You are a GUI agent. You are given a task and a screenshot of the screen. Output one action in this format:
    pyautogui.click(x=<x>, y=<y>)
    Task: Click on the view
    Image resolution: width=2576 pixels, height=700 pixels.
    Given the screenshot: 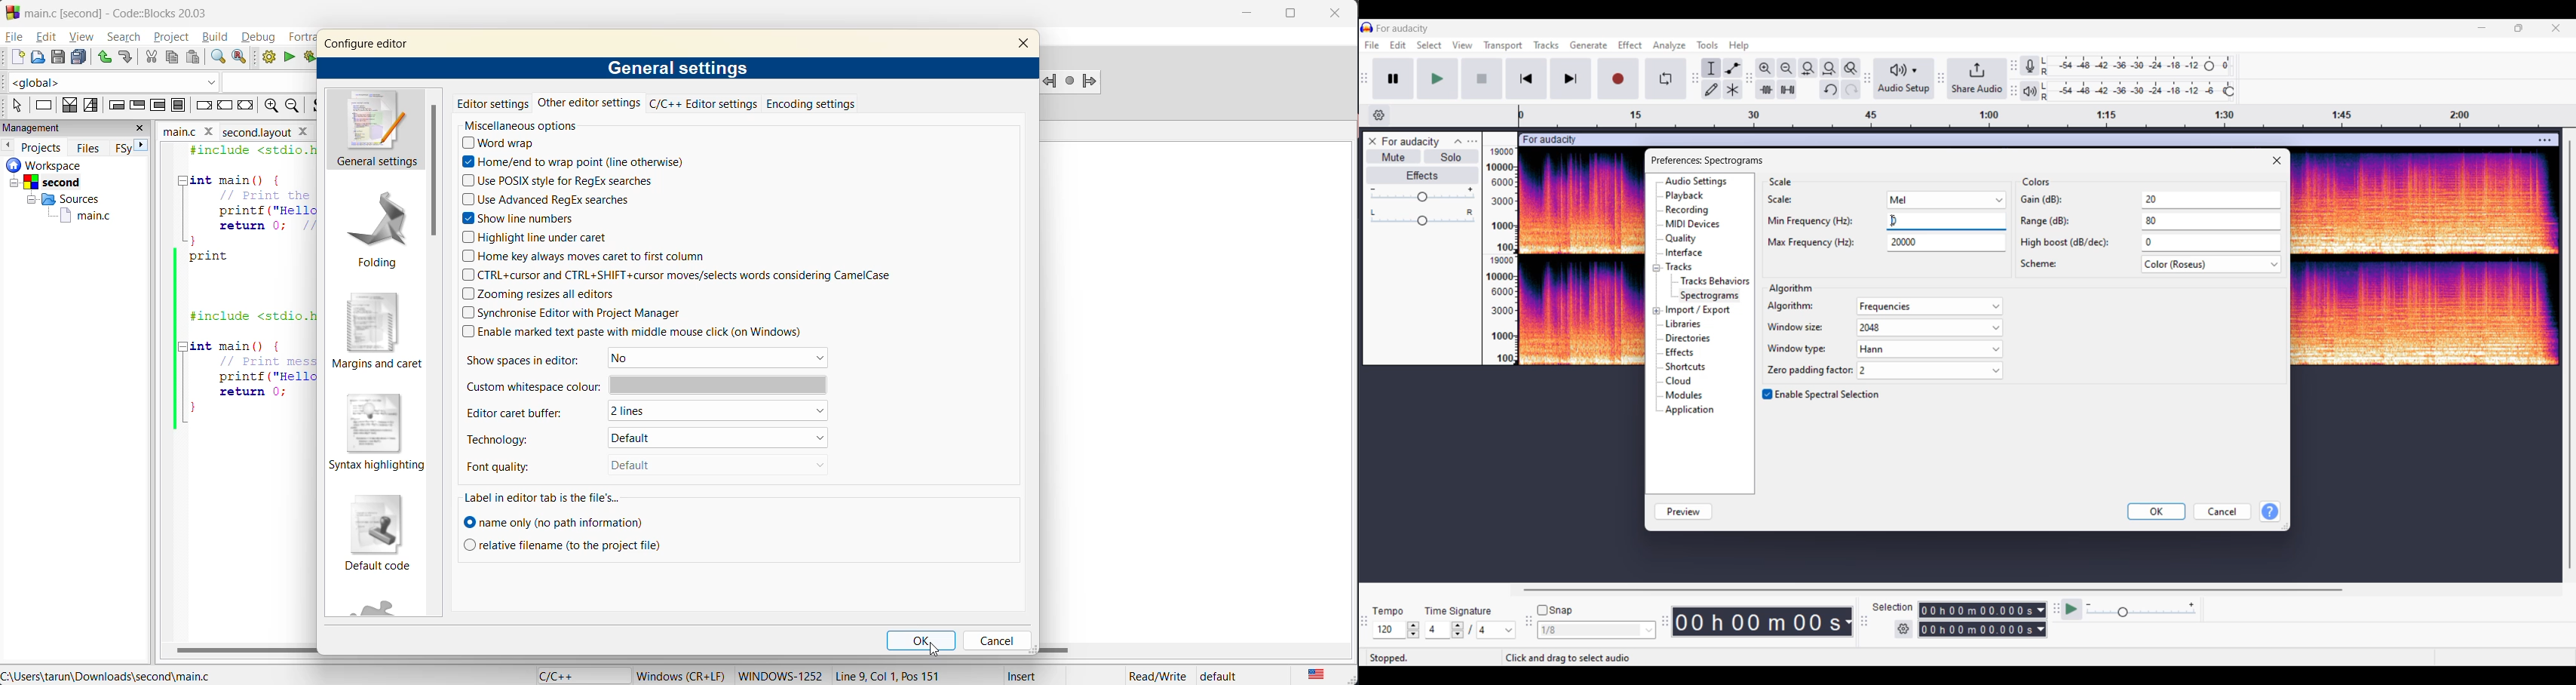 What is the action you would take?
    pyautogui.click(x=85, y=37)
    